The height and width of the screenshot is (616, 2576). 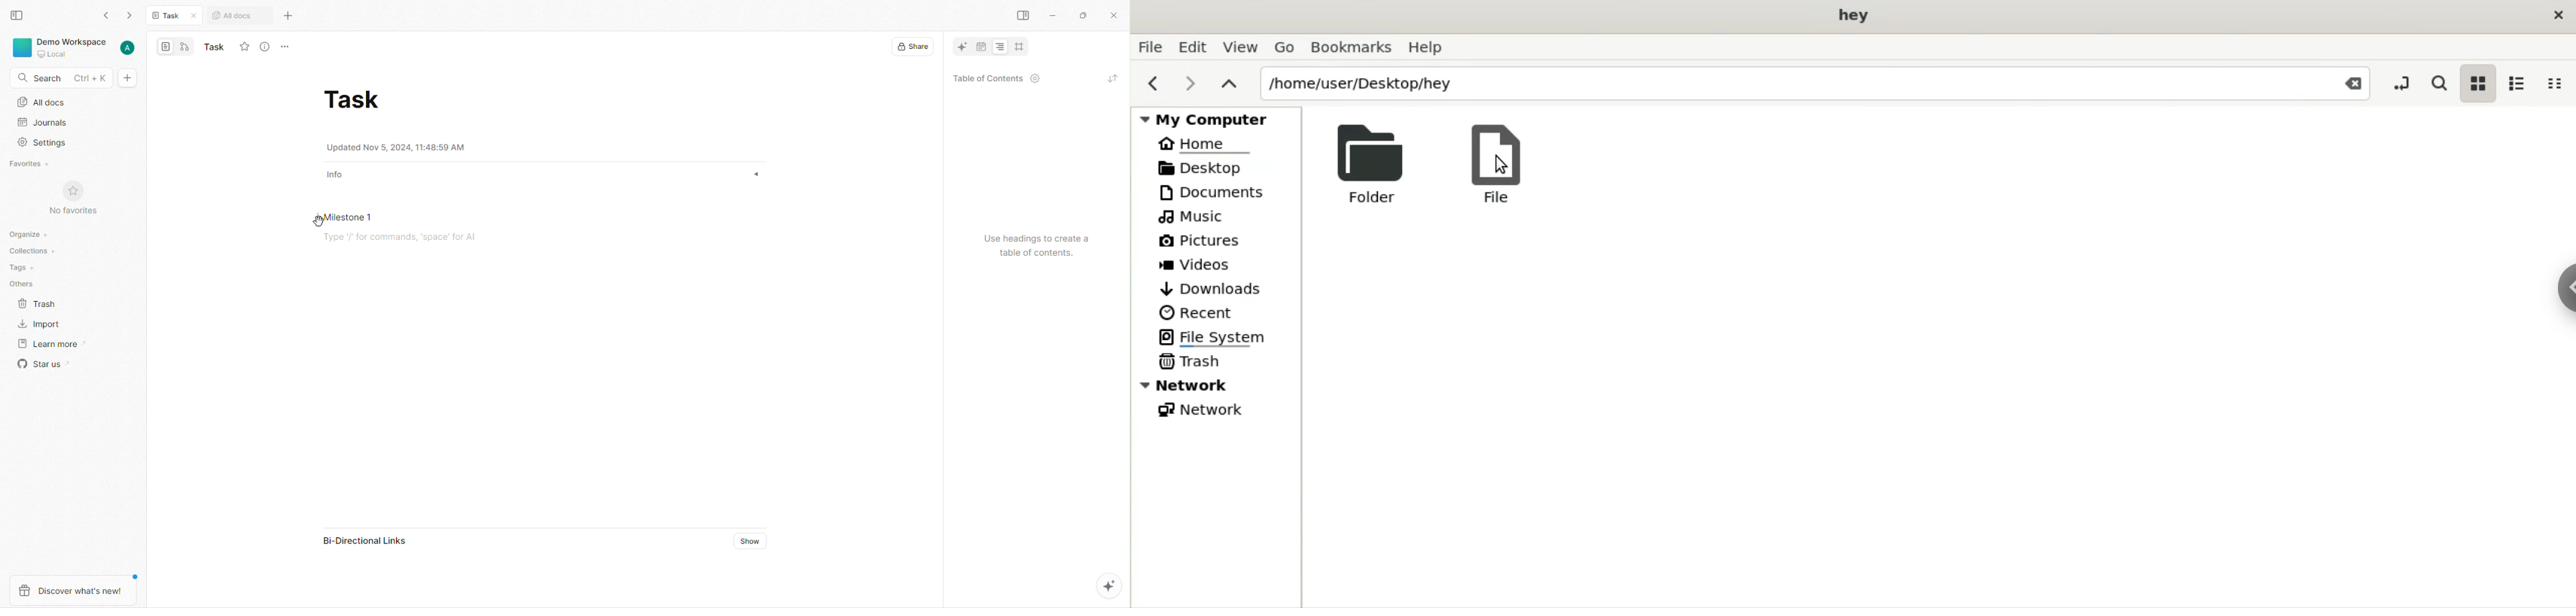 I want to click on Folder, so click(x=1376, y=164).